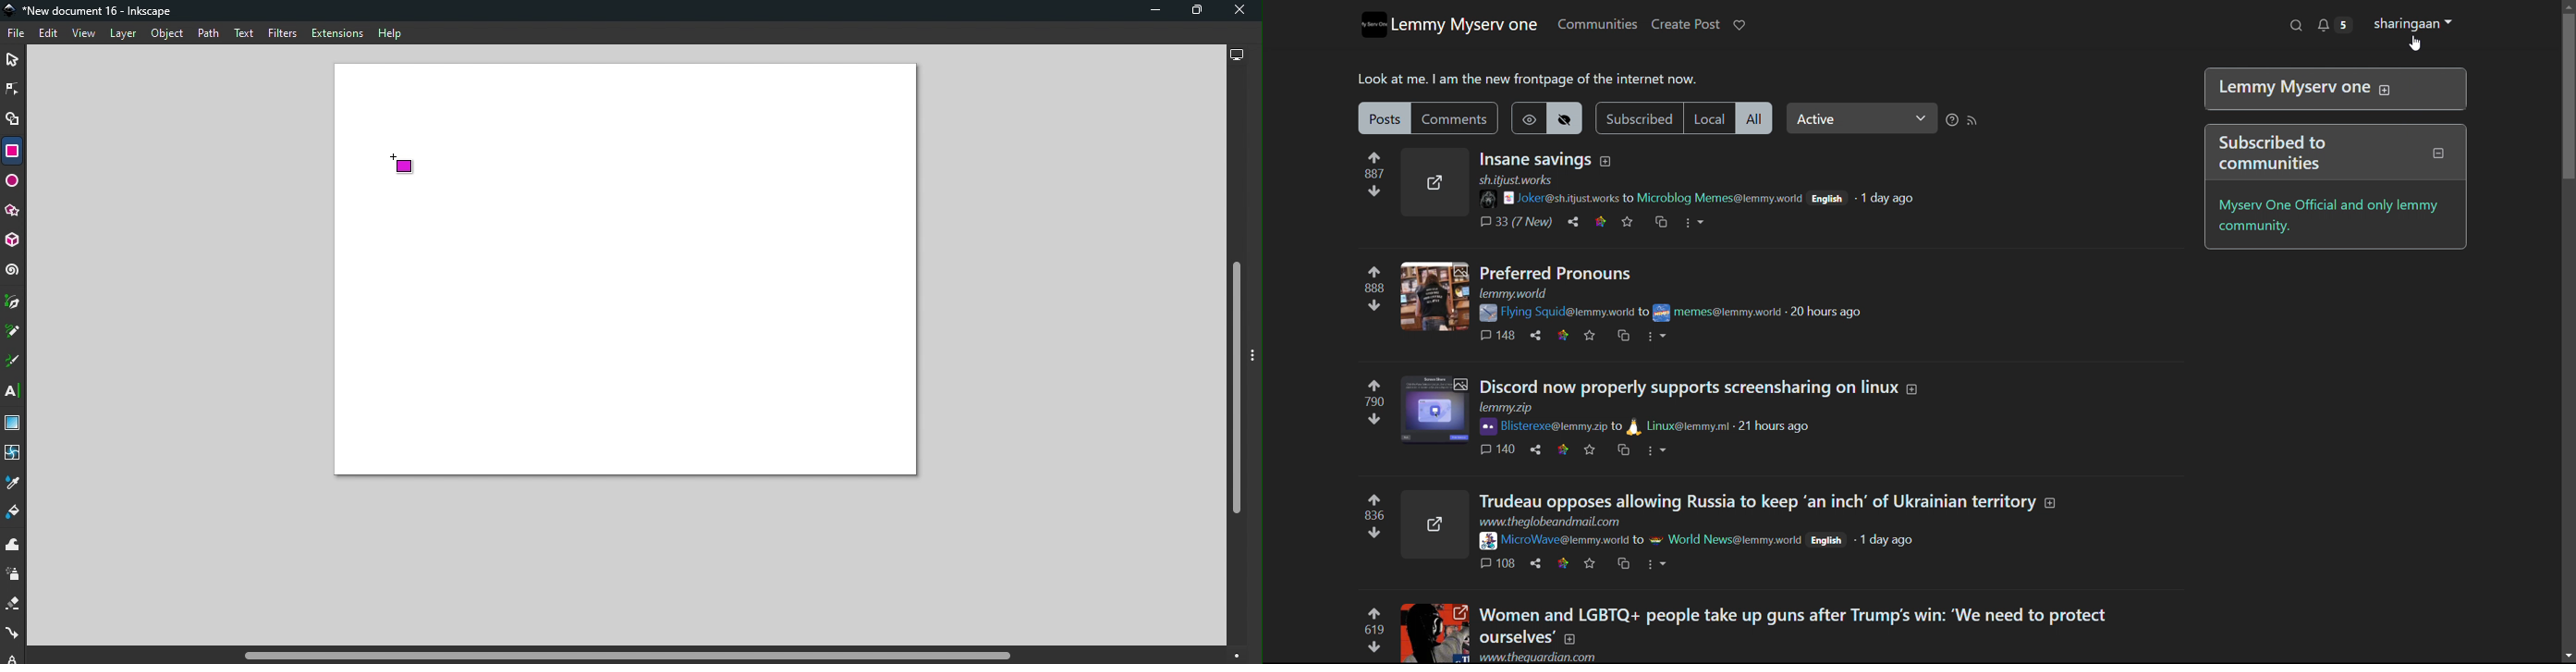 The width and height of the screenshot is (2576, 672). I want to click on Edit, so click(47, 34).